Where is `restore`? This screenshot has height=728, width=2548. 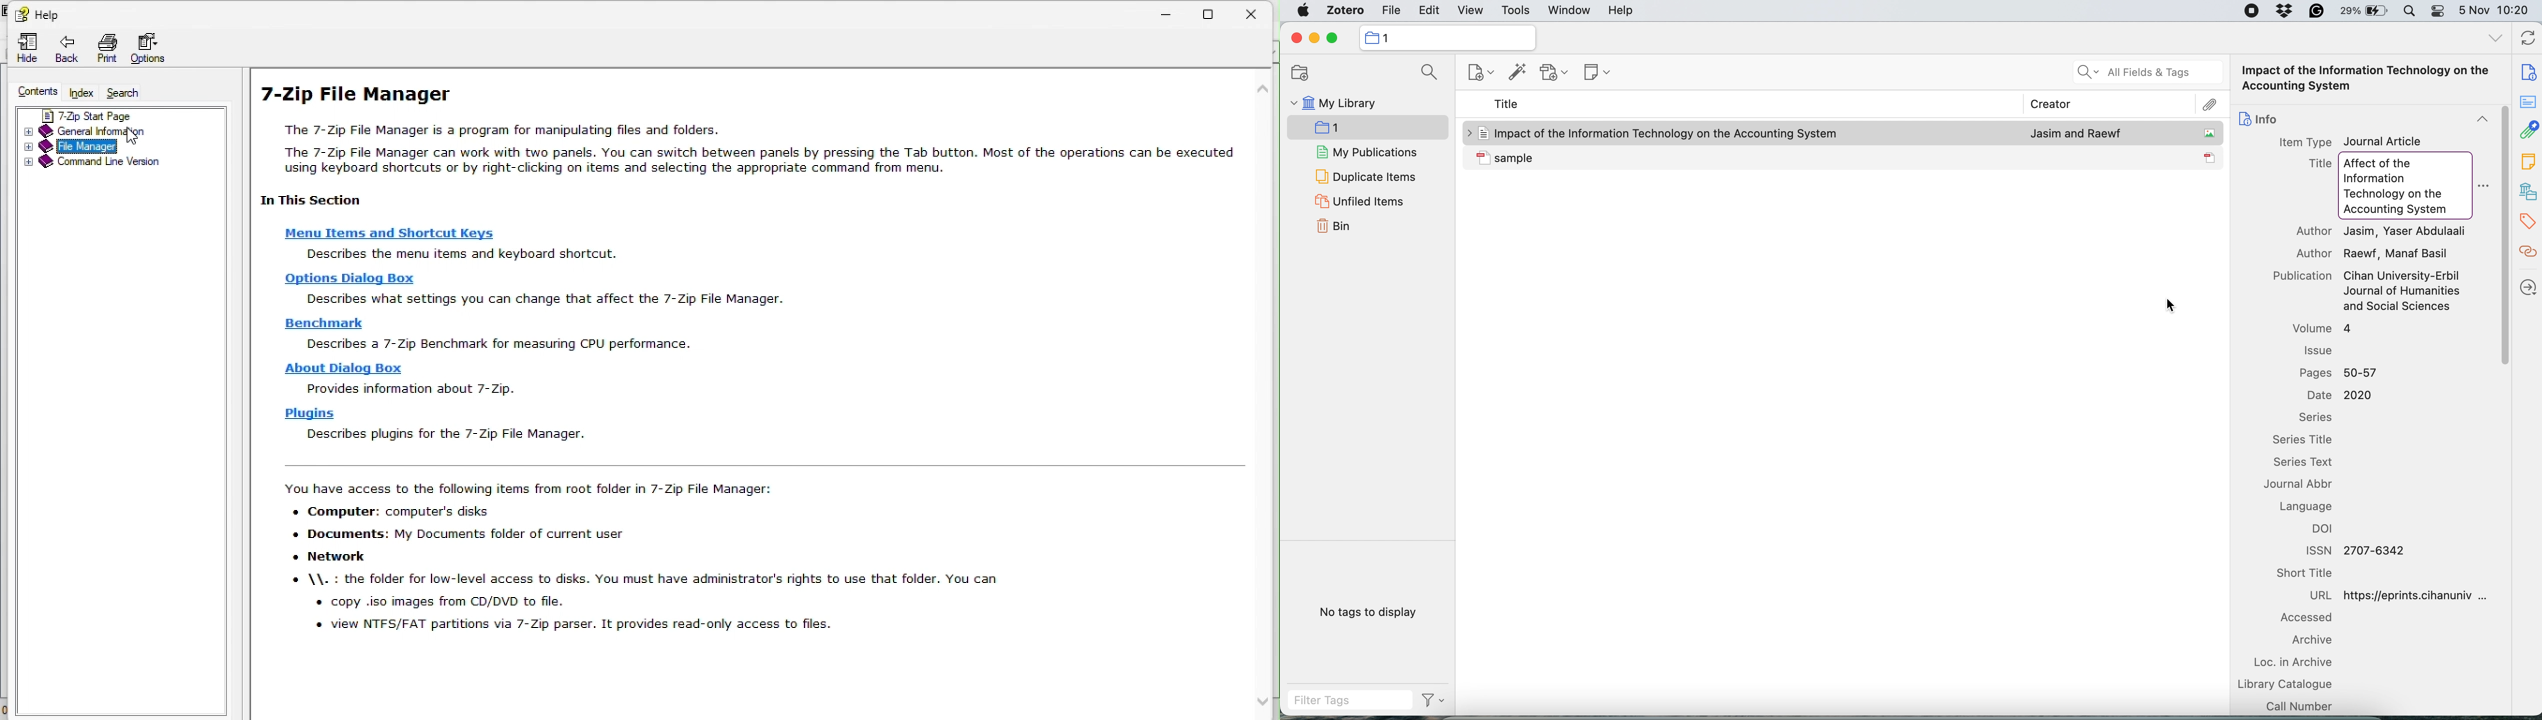
restore is located at coordinates (1221, 12).